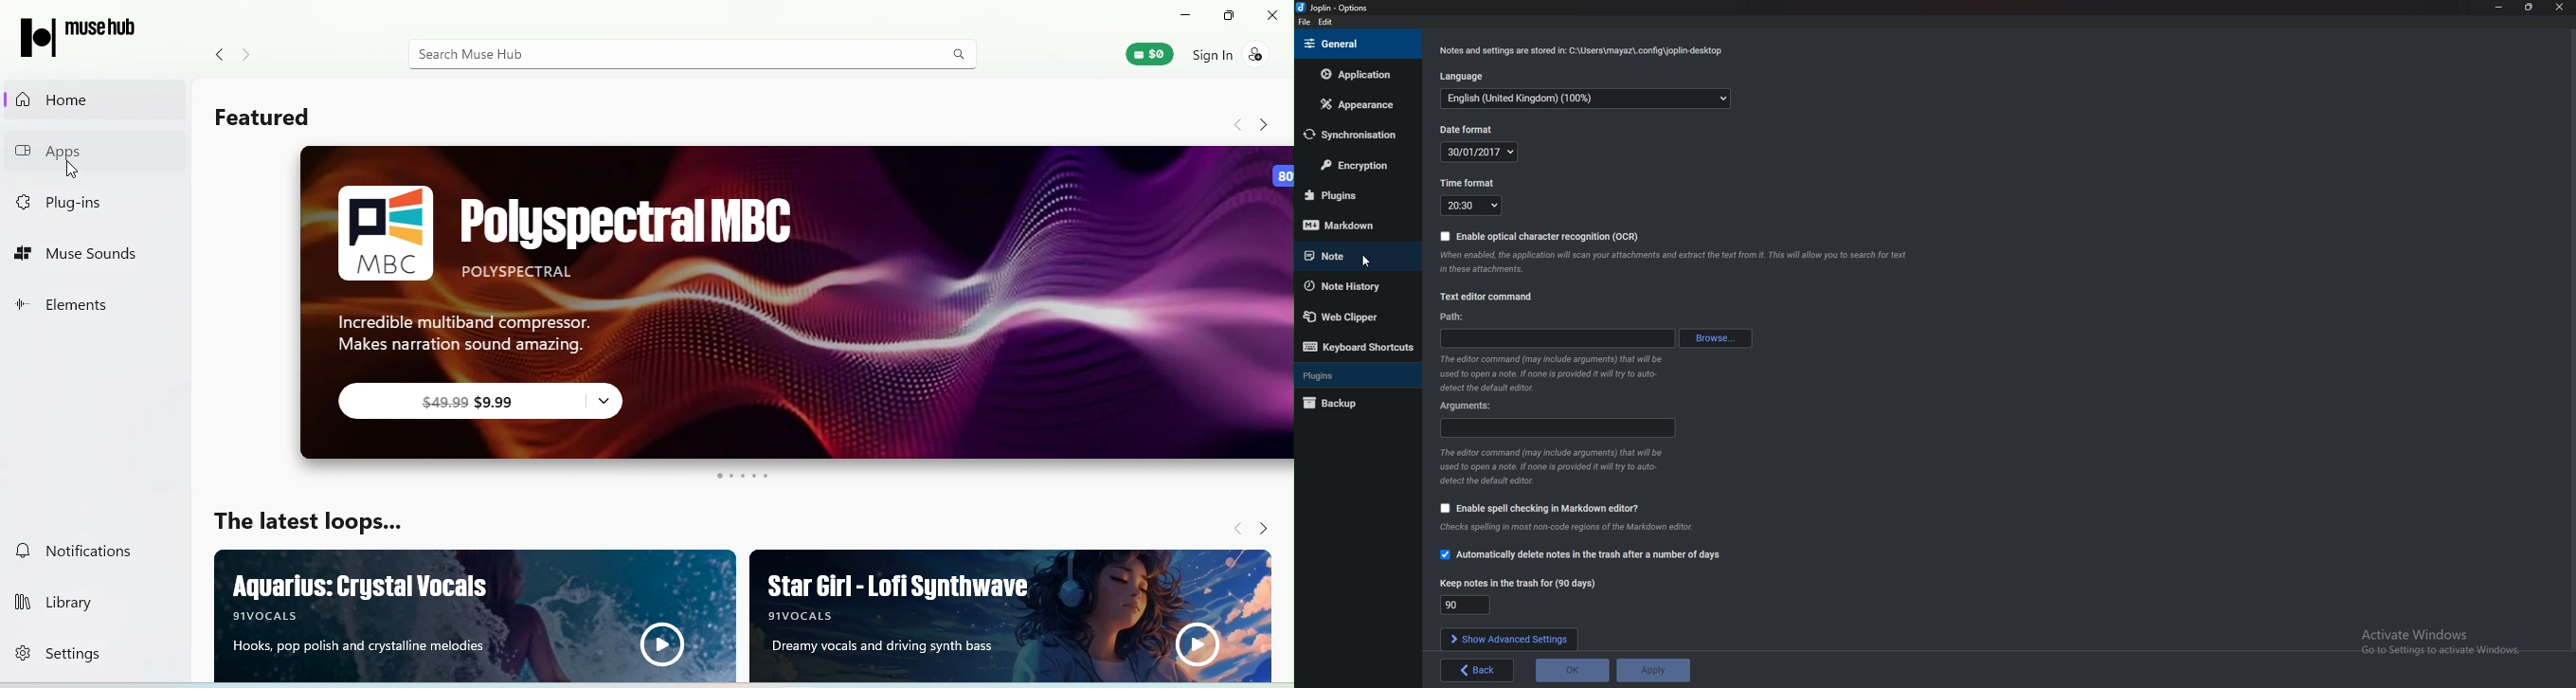 The height and width of the screenshot is (700, 2576). Describe the element at coordinates (2500, 7) in the screenshot. I see `minimize` at that location.